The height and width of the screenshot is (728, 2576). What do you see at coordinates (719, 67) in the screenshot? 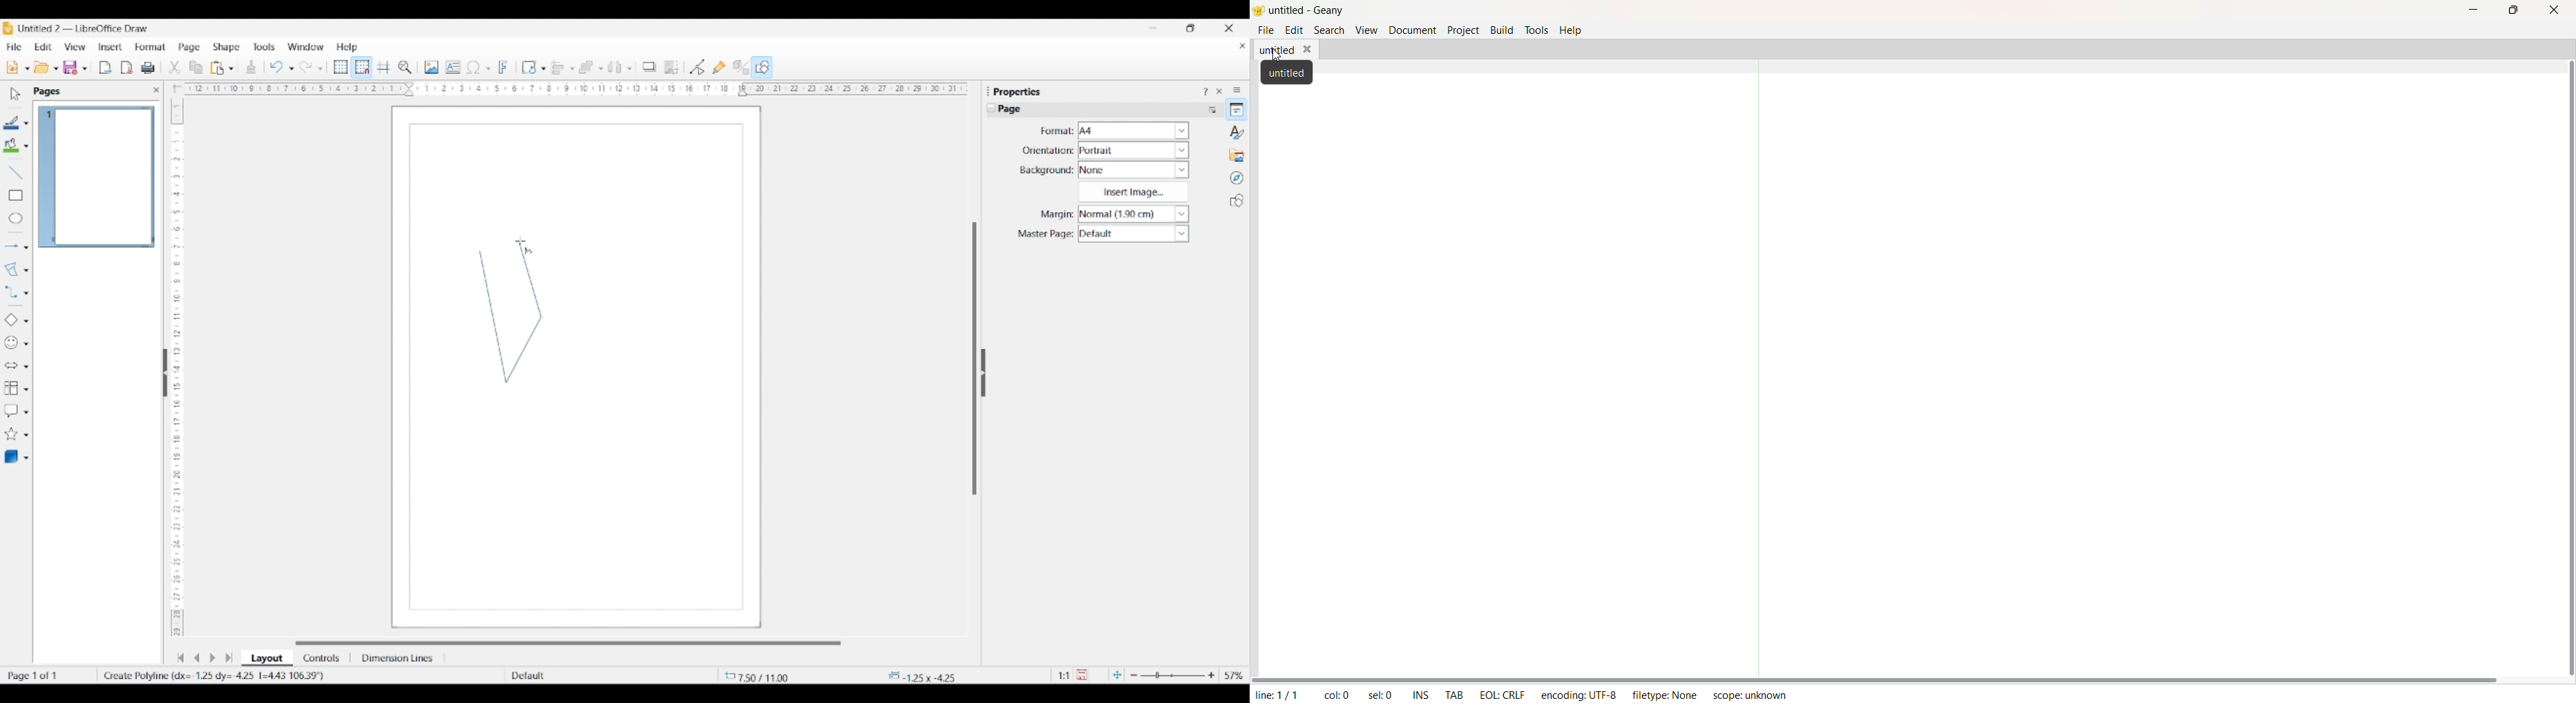
I see `Show gluepoint options` at bounding box center [719, 67].